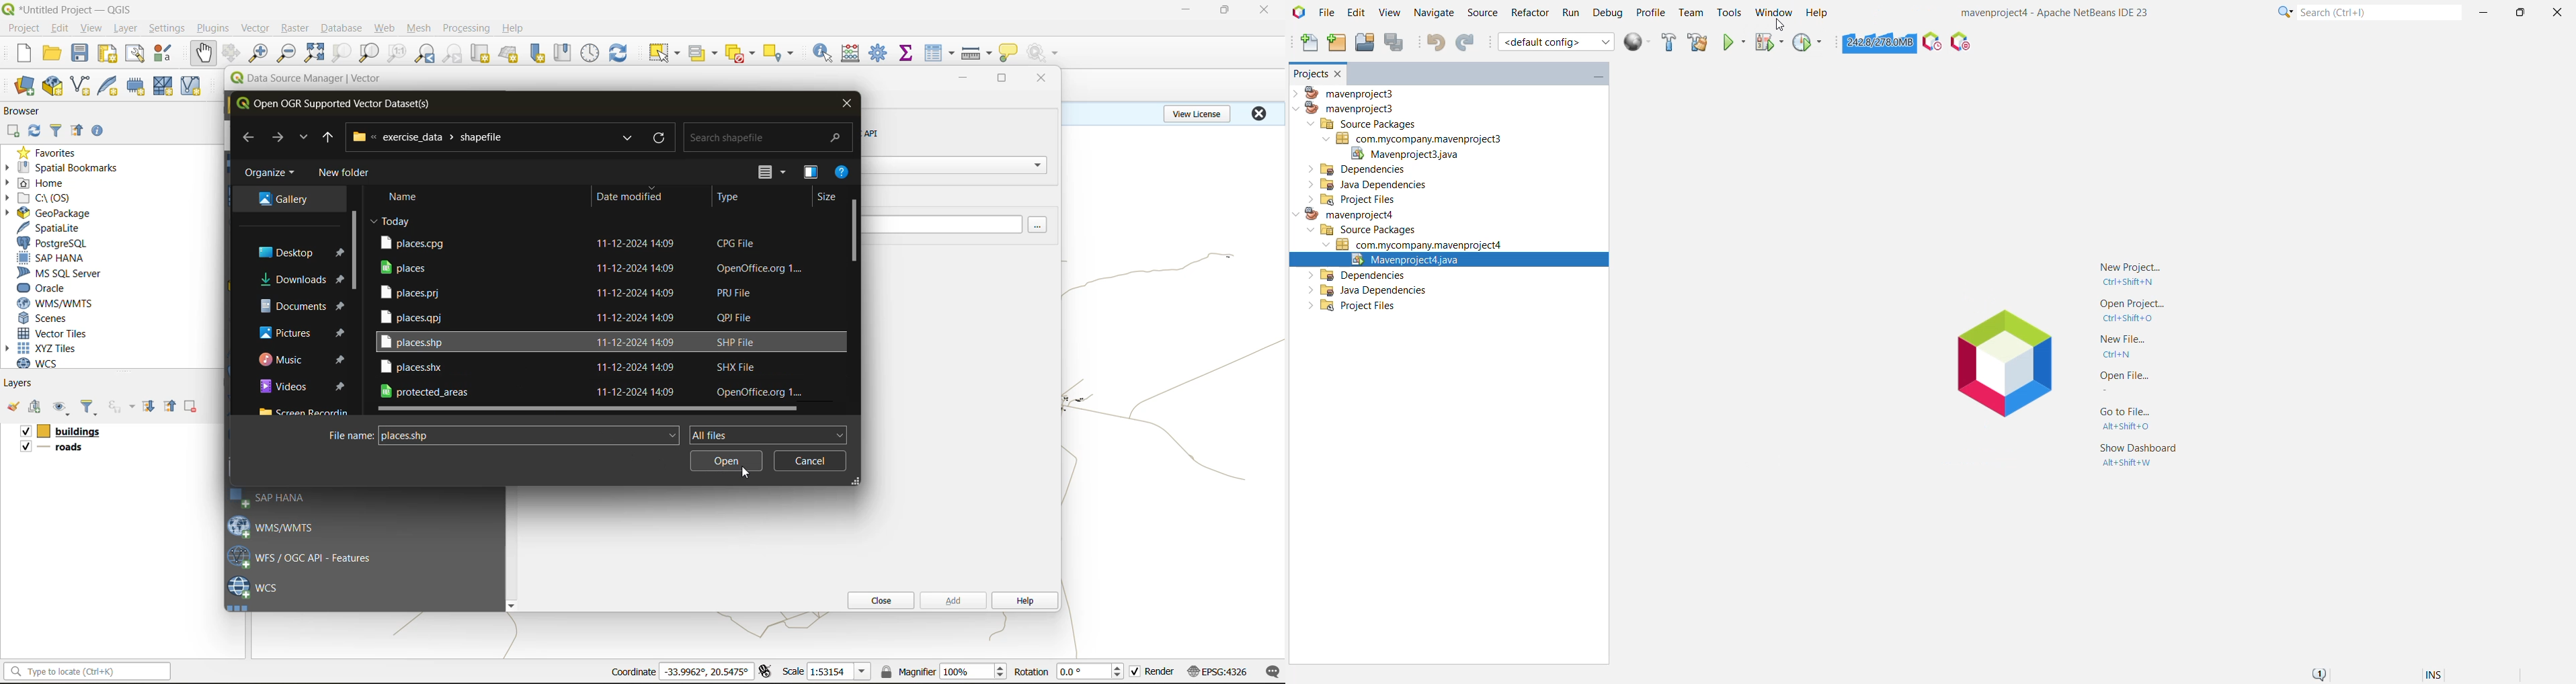 This screenshot has height=700, width=2576. I want to click on show preview pane, so click(810, 173).